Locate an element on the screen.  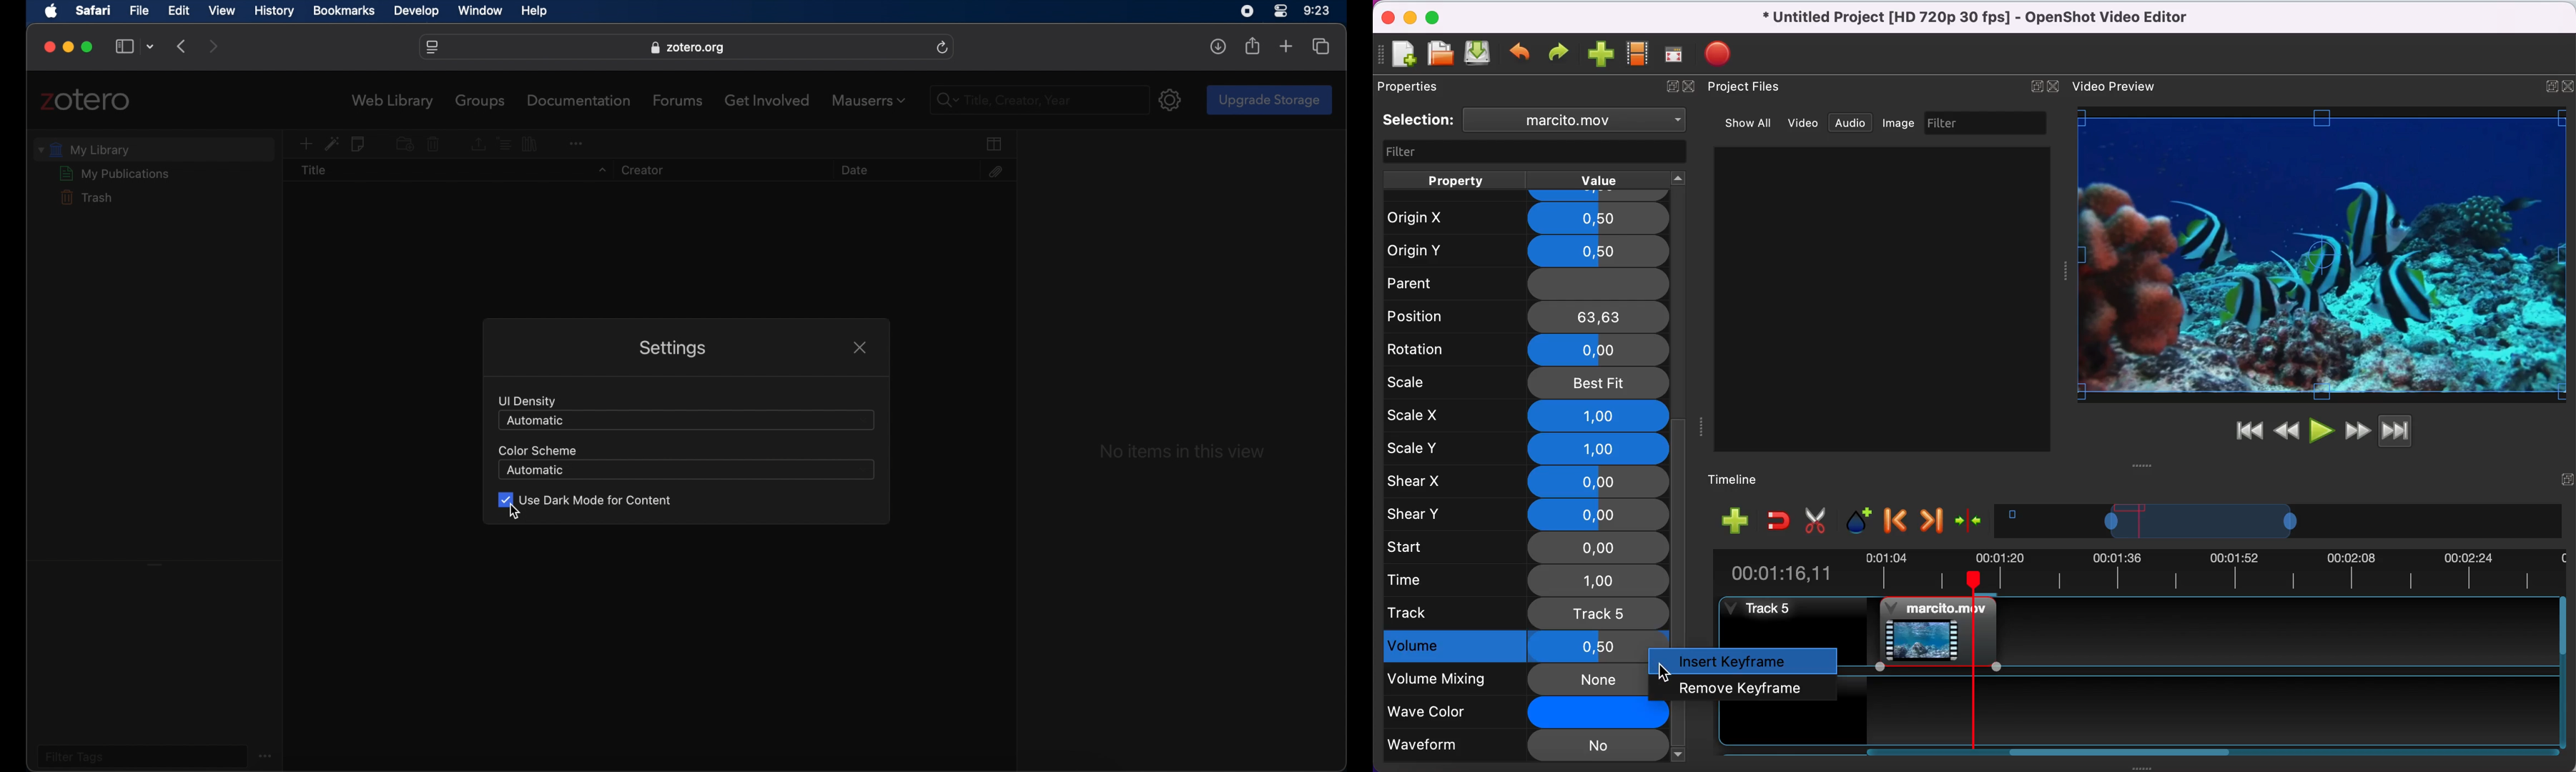
close is located at coordinates (50, 47).